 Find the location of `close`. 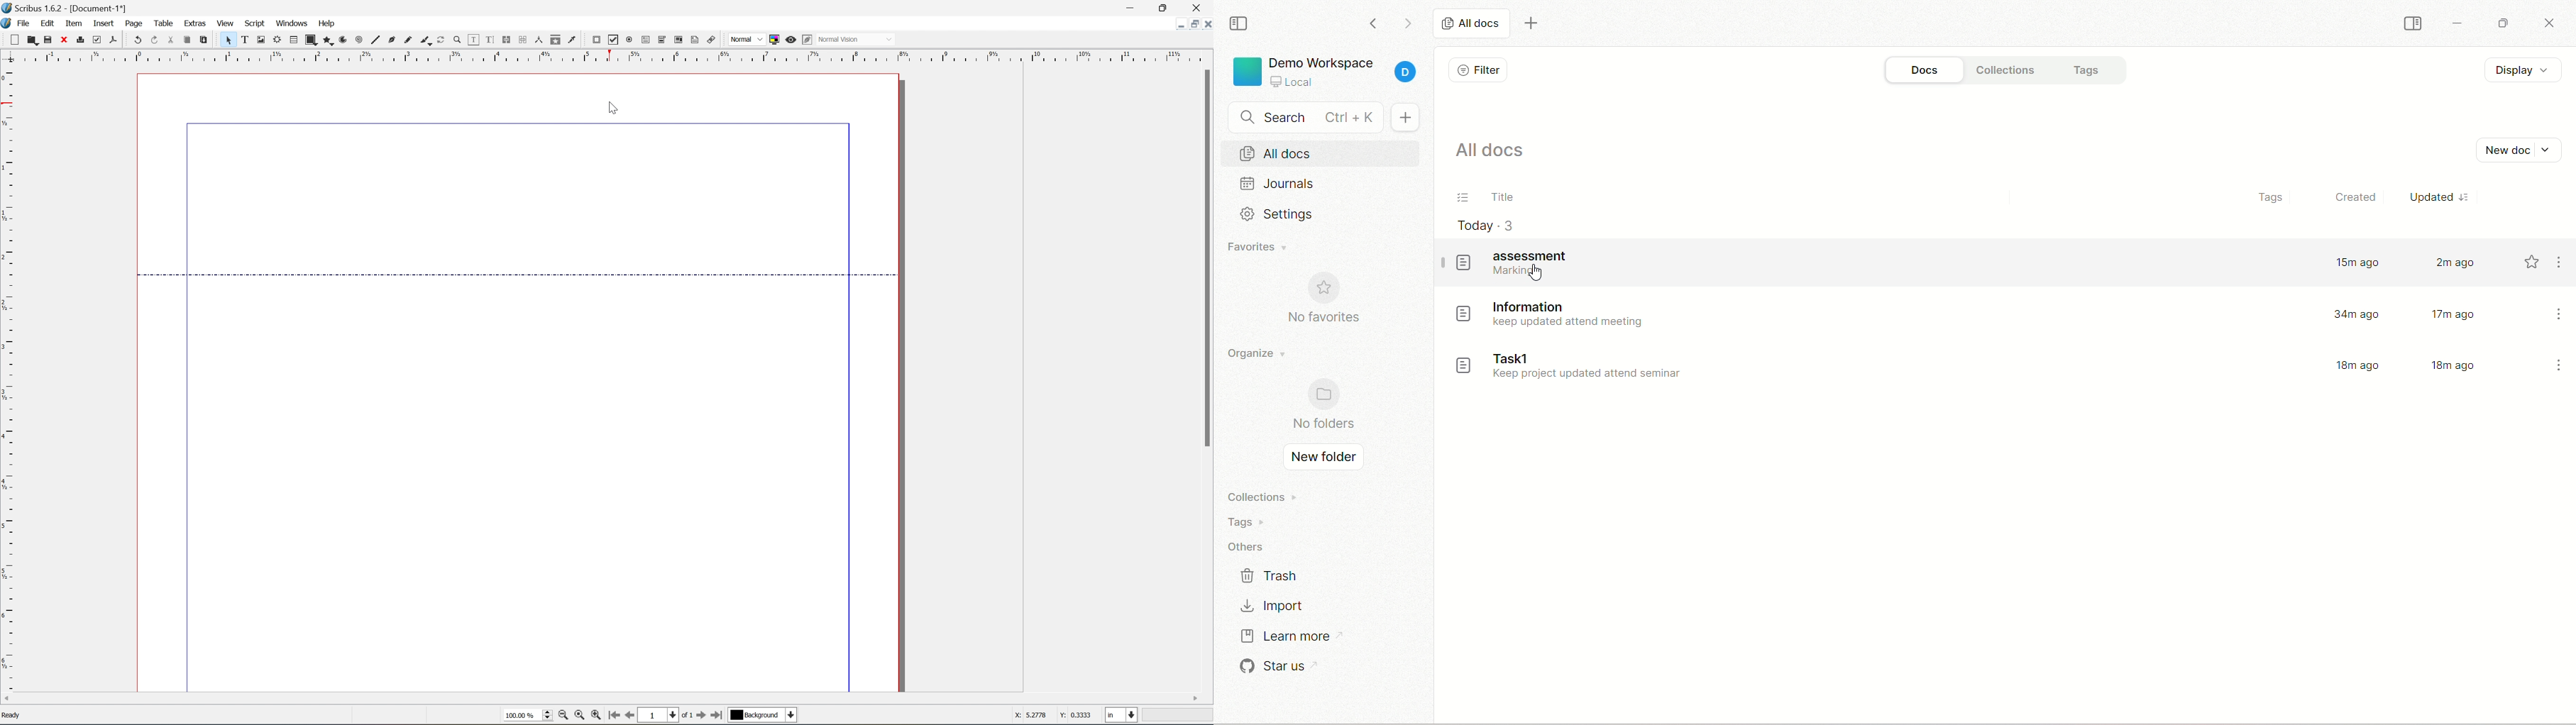

close is located at coordinates (63, 40).